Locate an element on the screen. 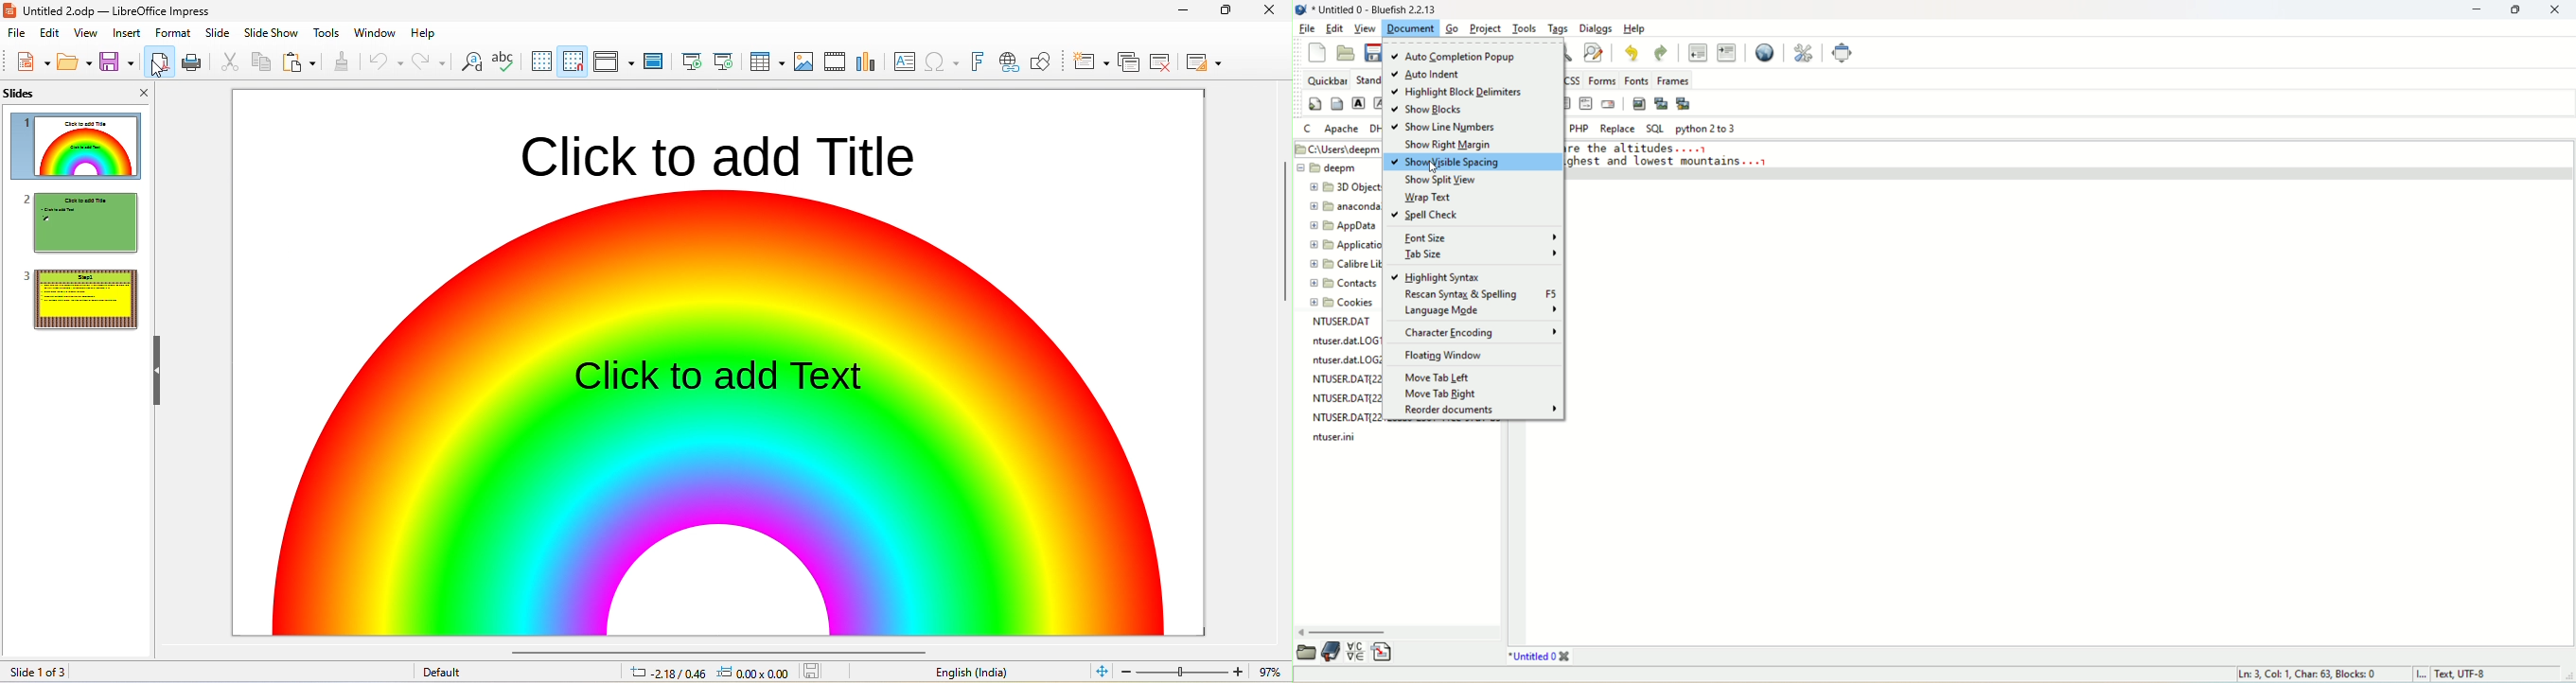  advanced find and replace is located at coordinates (1592, 51).